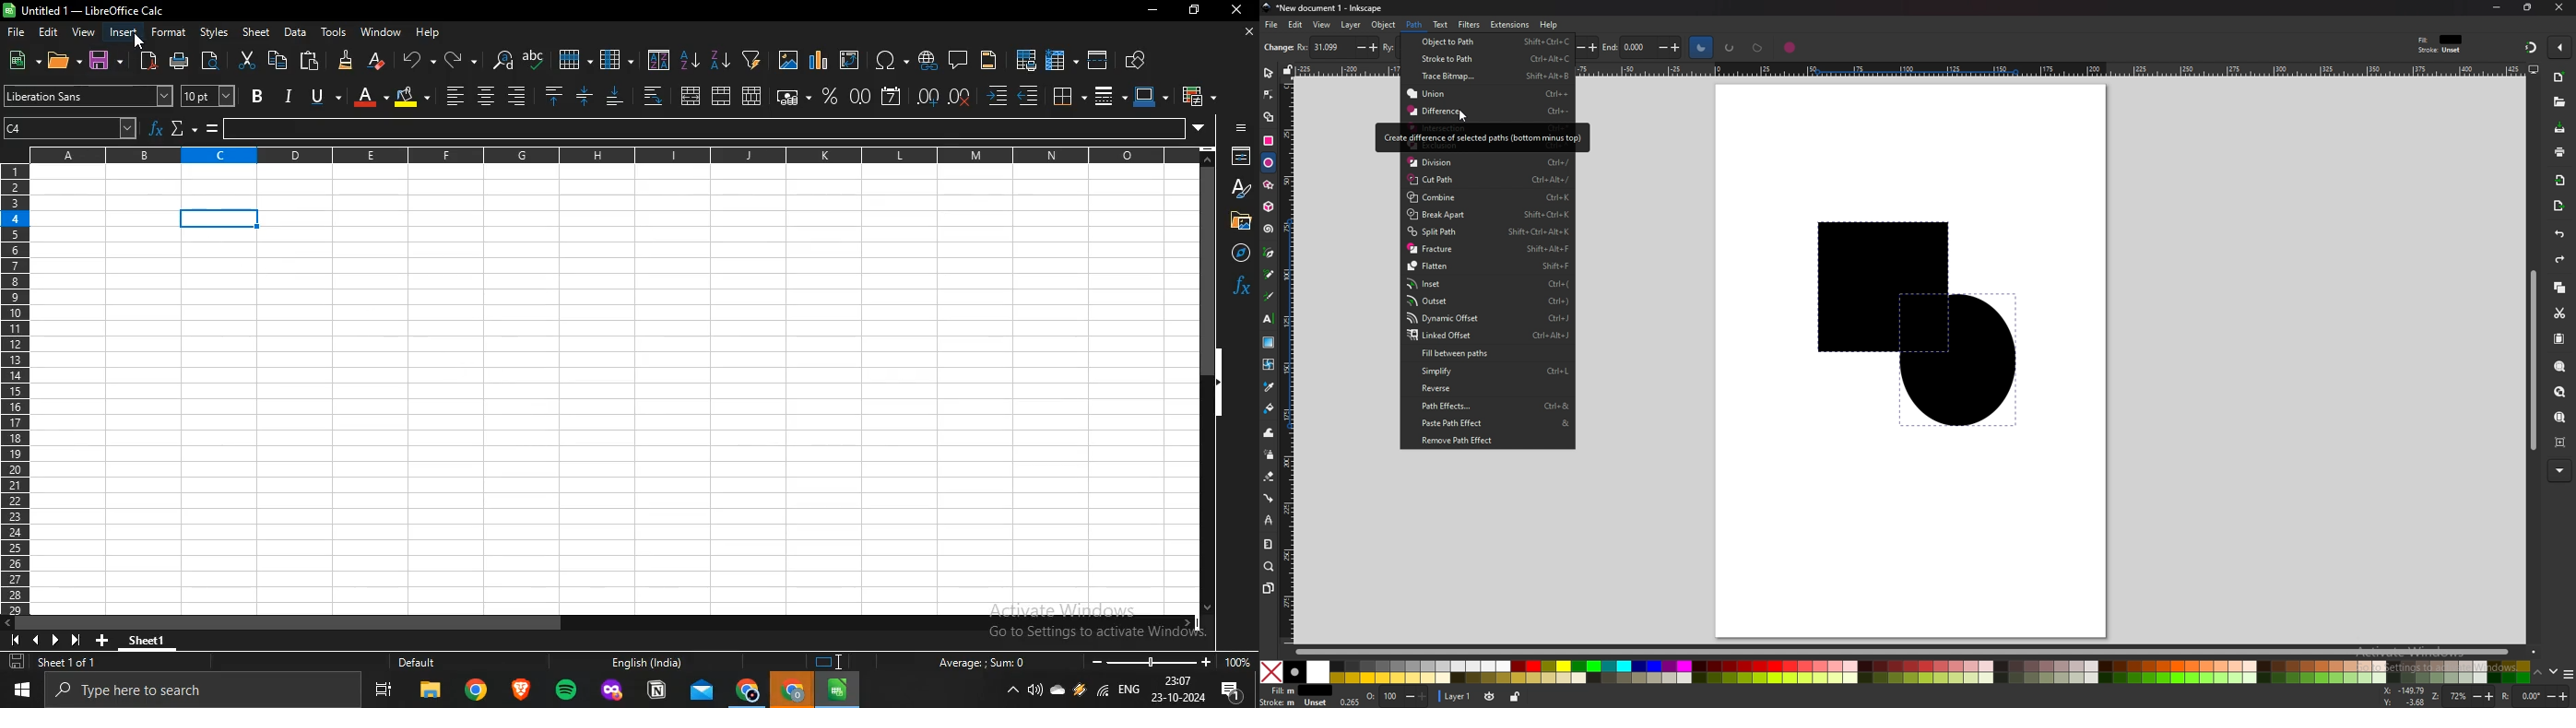 The image size is (2576, 728). Describe the element at coordinates (2559, 235) in the screenshot. I see `undo` at that location.